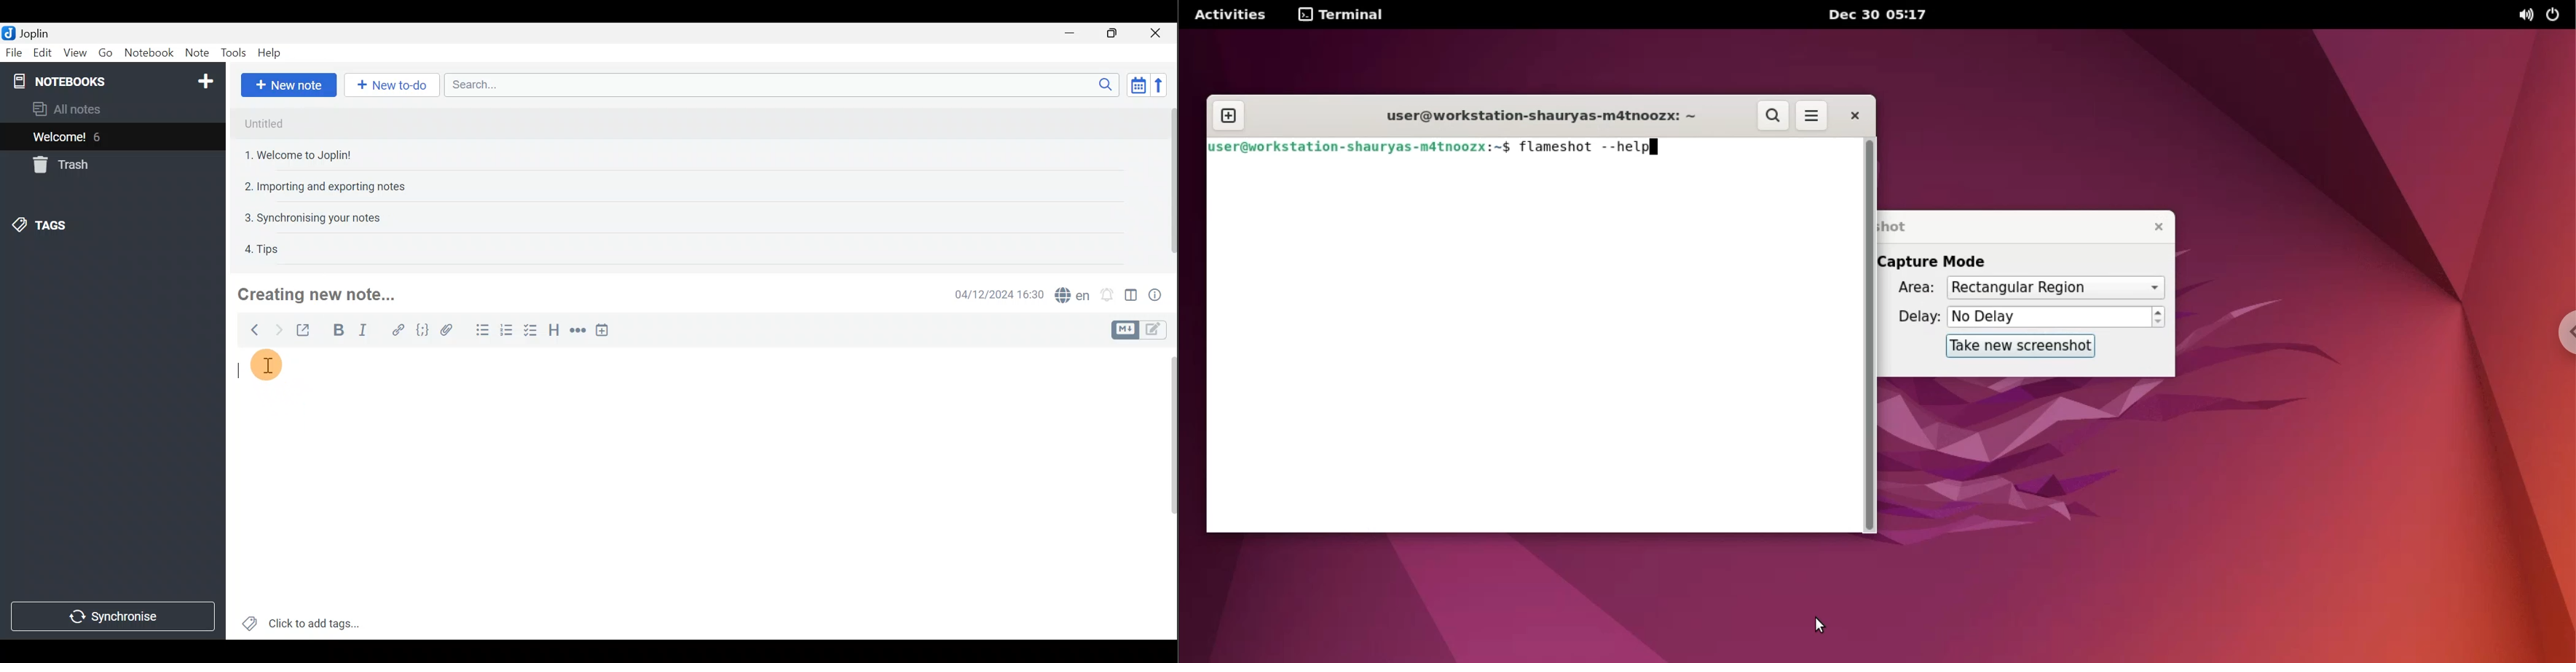 This screenshot has width=2576, height=672. What do you see at coordinates (34, 33) in the screenshot?
I see `Joplin` at bounding box center [34, 33].